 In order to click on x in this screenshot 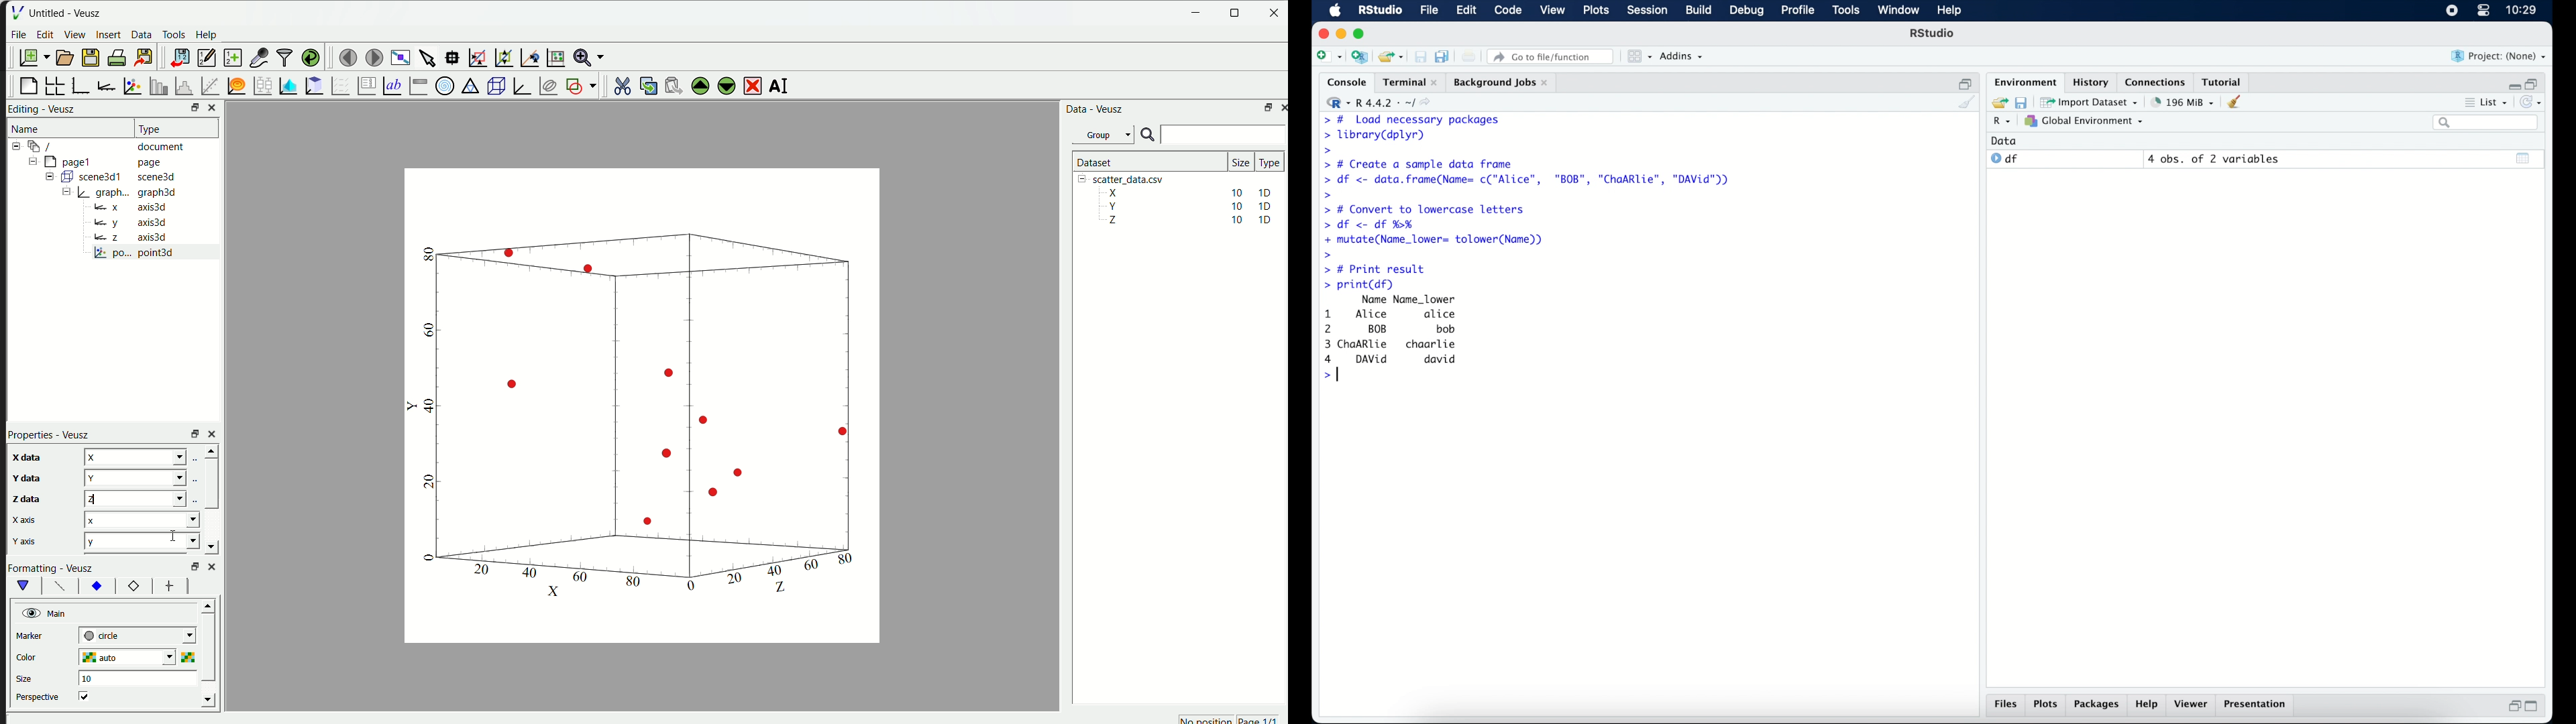, I will do `click(144, 521)`.